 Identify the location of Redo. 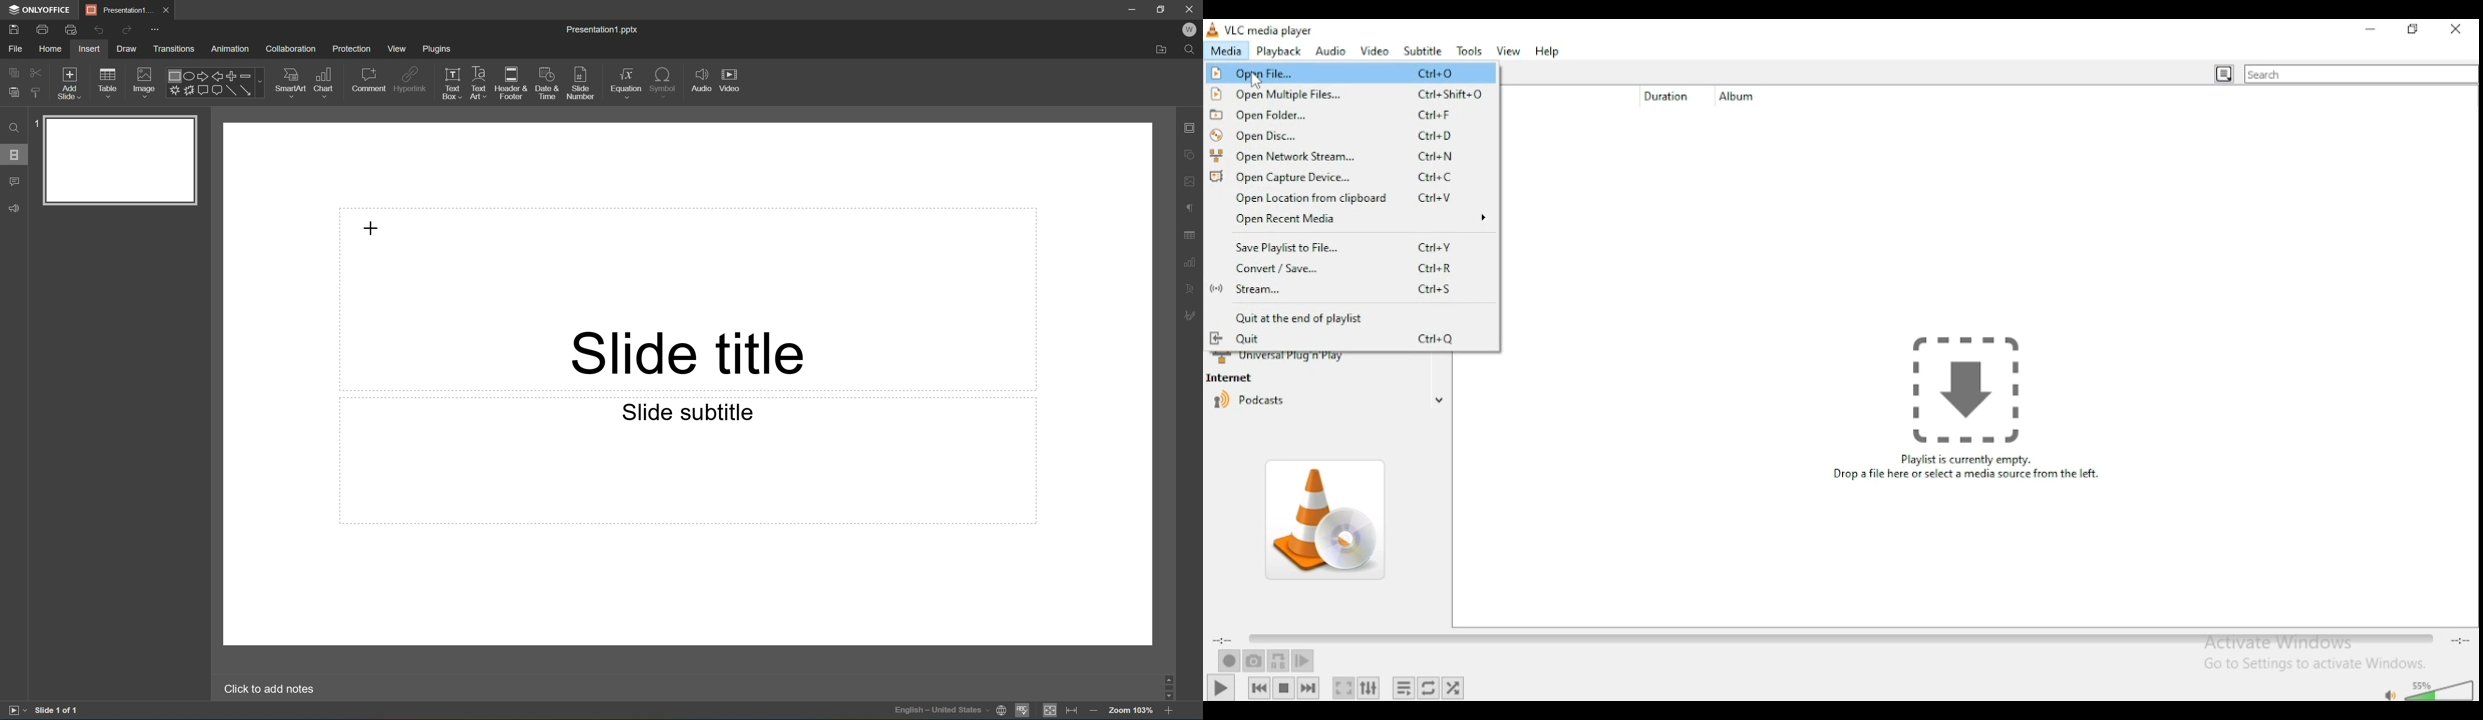
(125, 31).